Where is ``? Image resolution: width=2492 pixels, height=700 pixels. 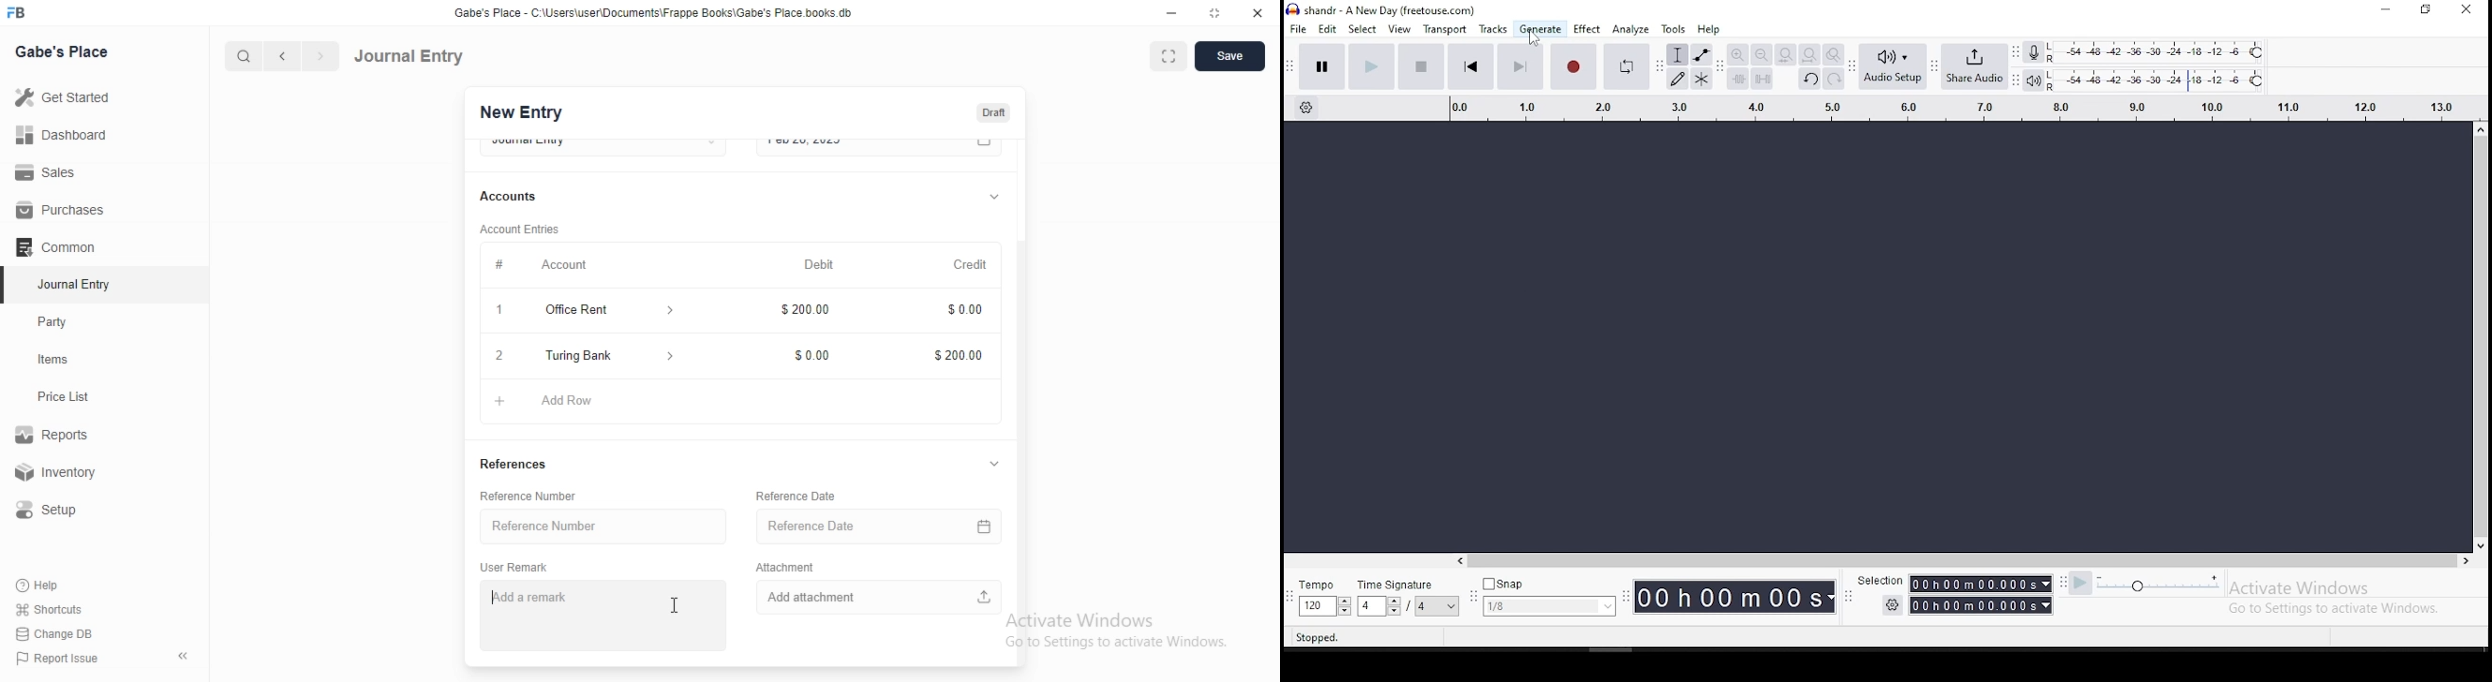
 is located at coordinates (1877, 581).